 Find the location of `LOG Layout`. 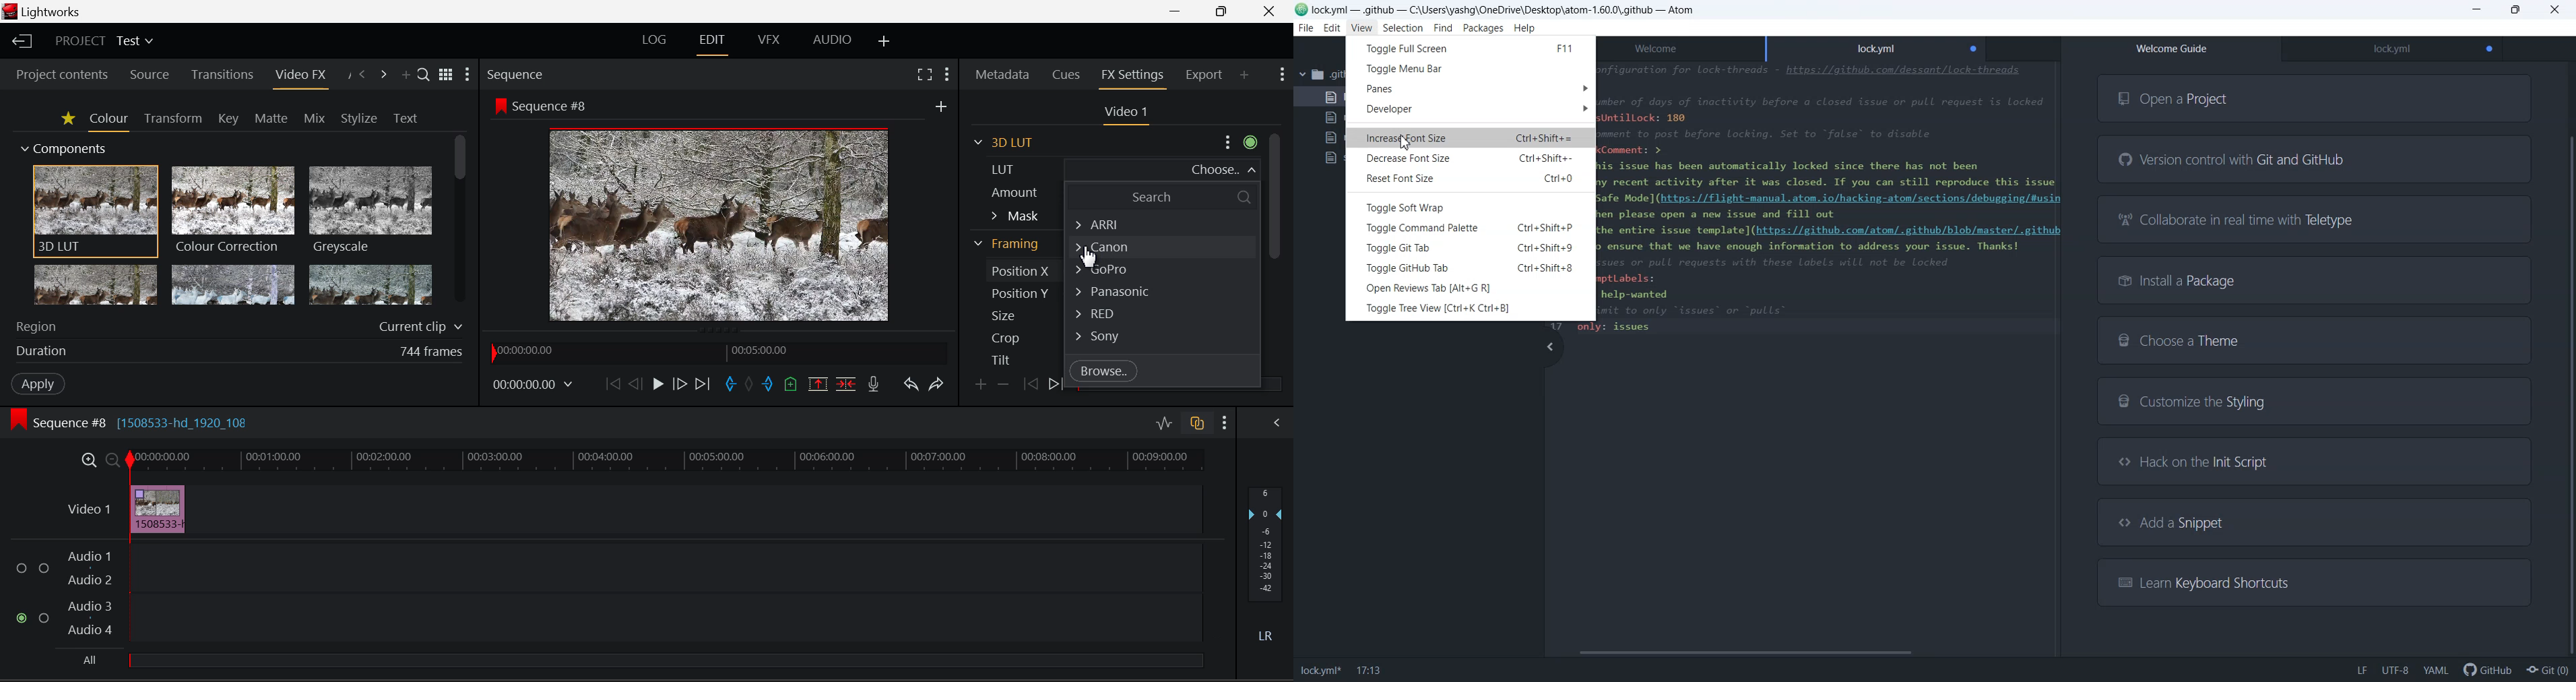

LOG Layout is located at coordinates (655, 44).